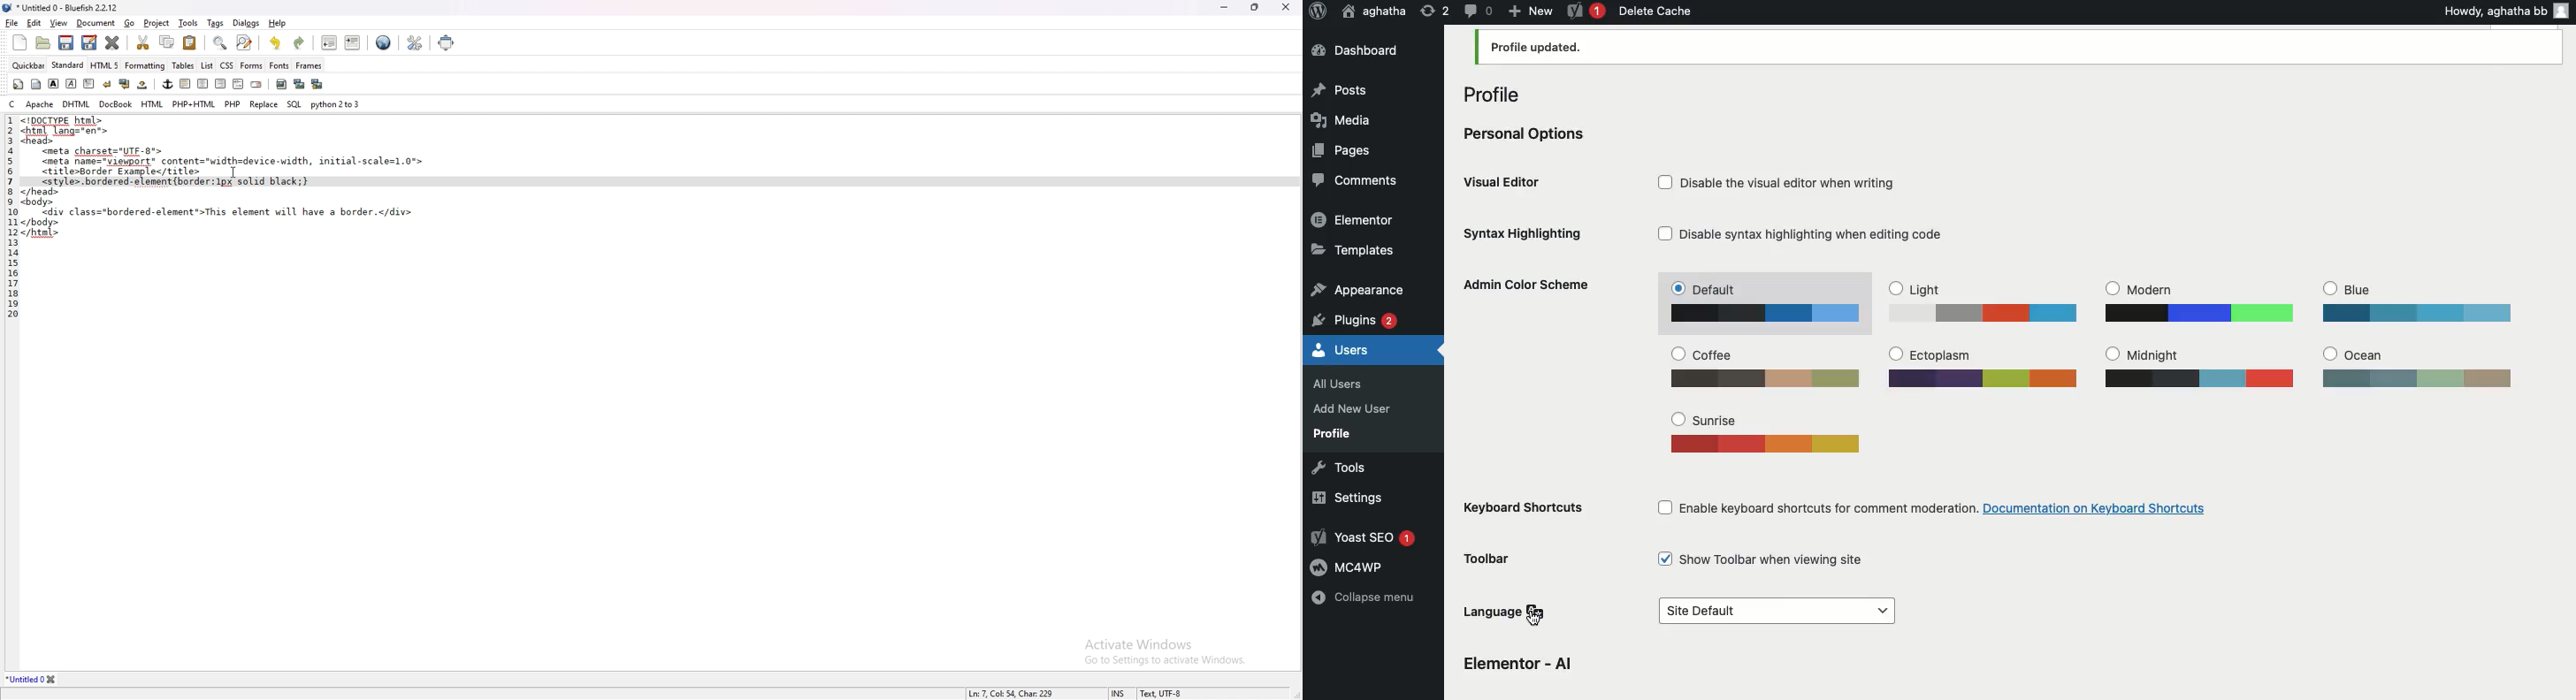  What do you see at coordinates (216, 24) in the screenshot?
I see `tags` at bounding box center [216, 24].